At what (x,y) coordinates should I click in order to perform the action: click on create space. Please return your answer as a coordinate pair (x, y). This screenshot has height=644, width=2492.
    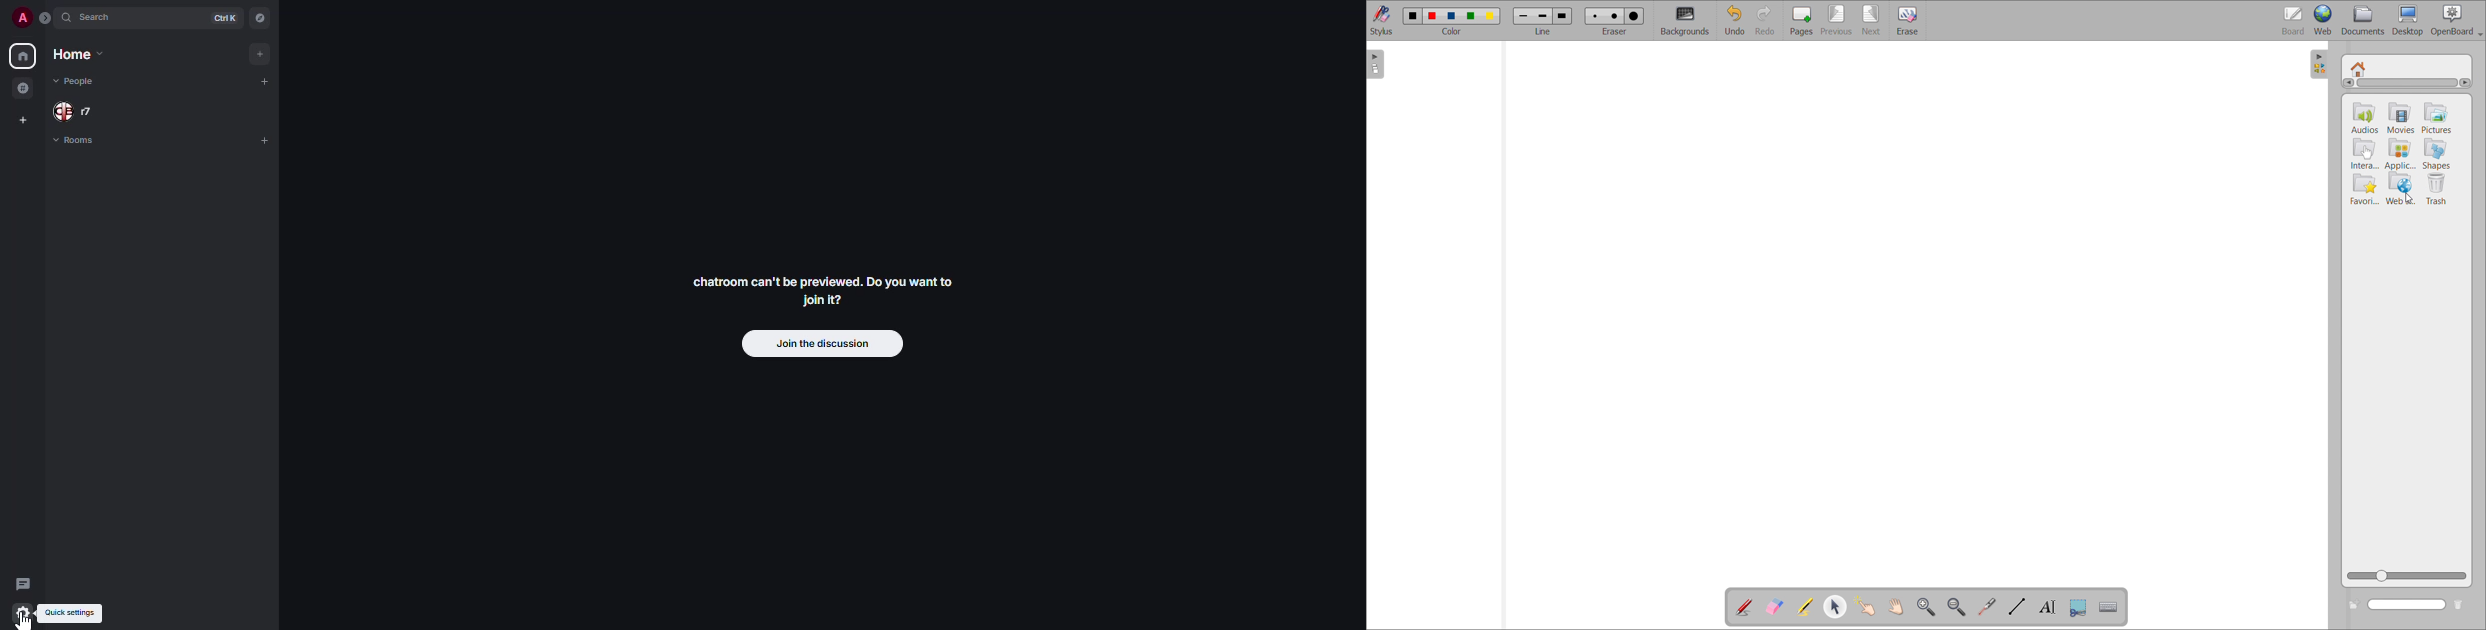
    Looking at the image, I should click on (22, 121).